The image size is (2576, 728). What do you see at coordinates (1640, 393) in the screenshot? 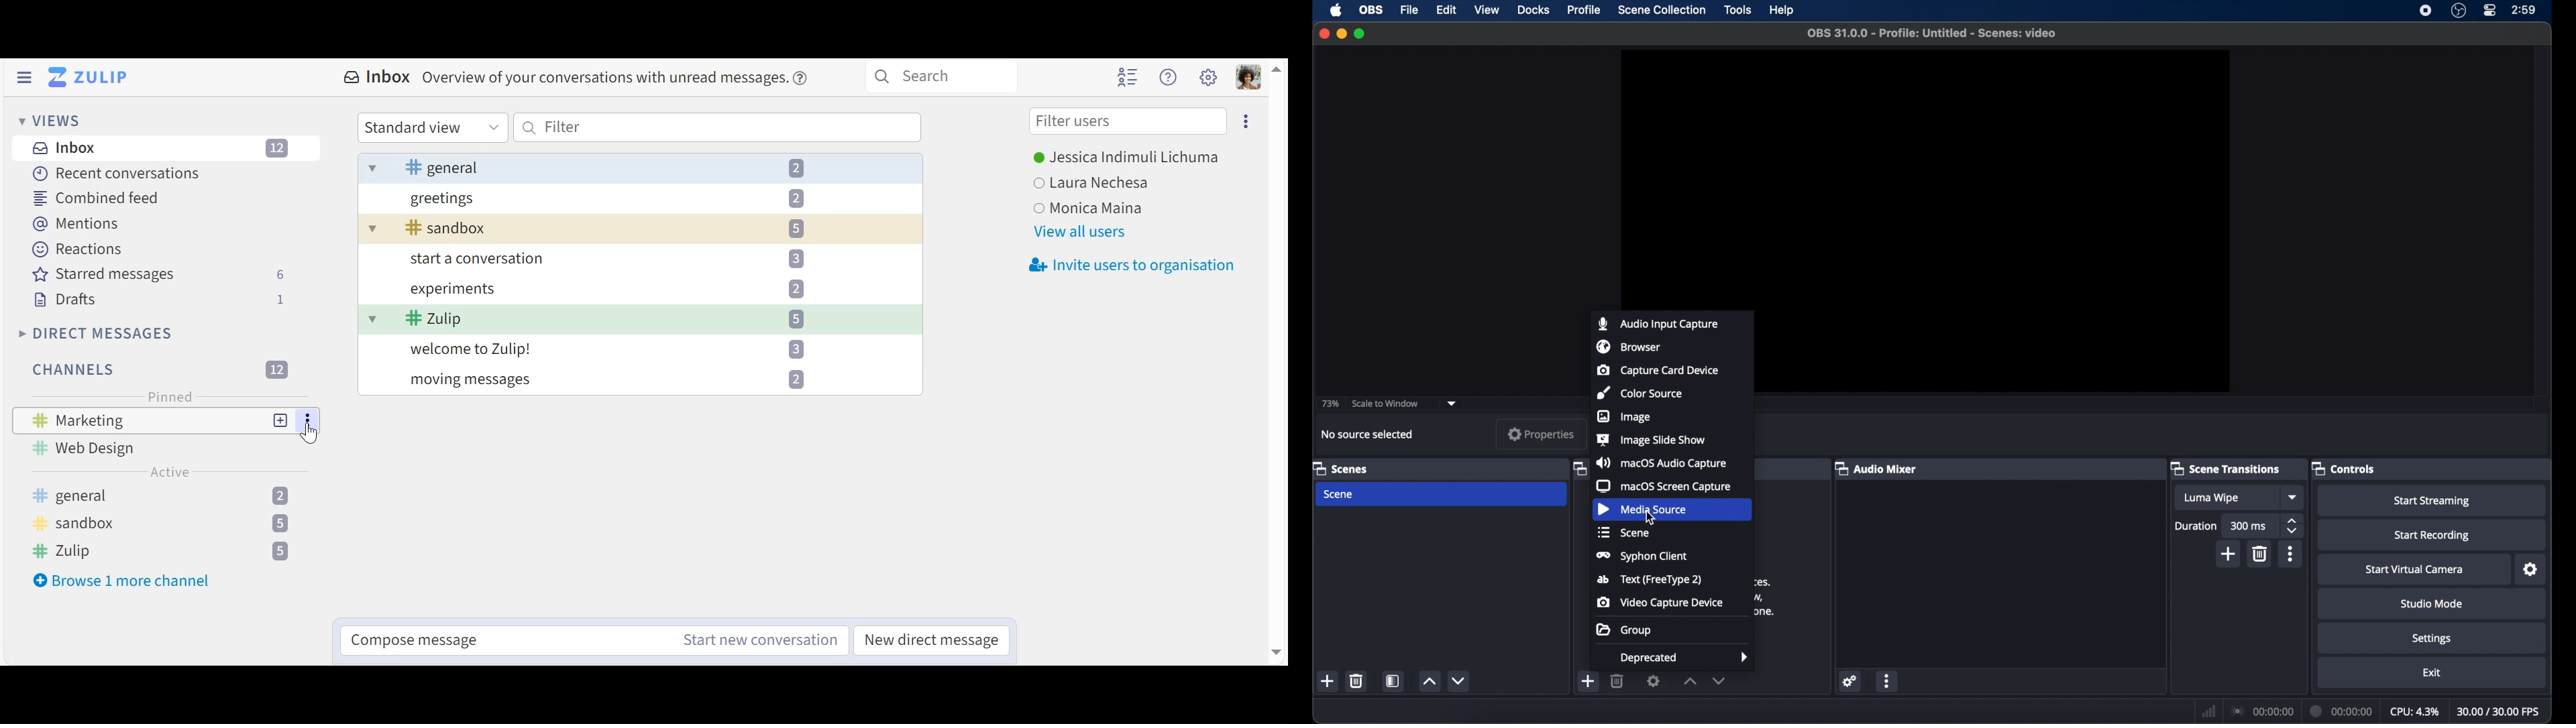
I see `color source` at bounding box center [1640, 393].